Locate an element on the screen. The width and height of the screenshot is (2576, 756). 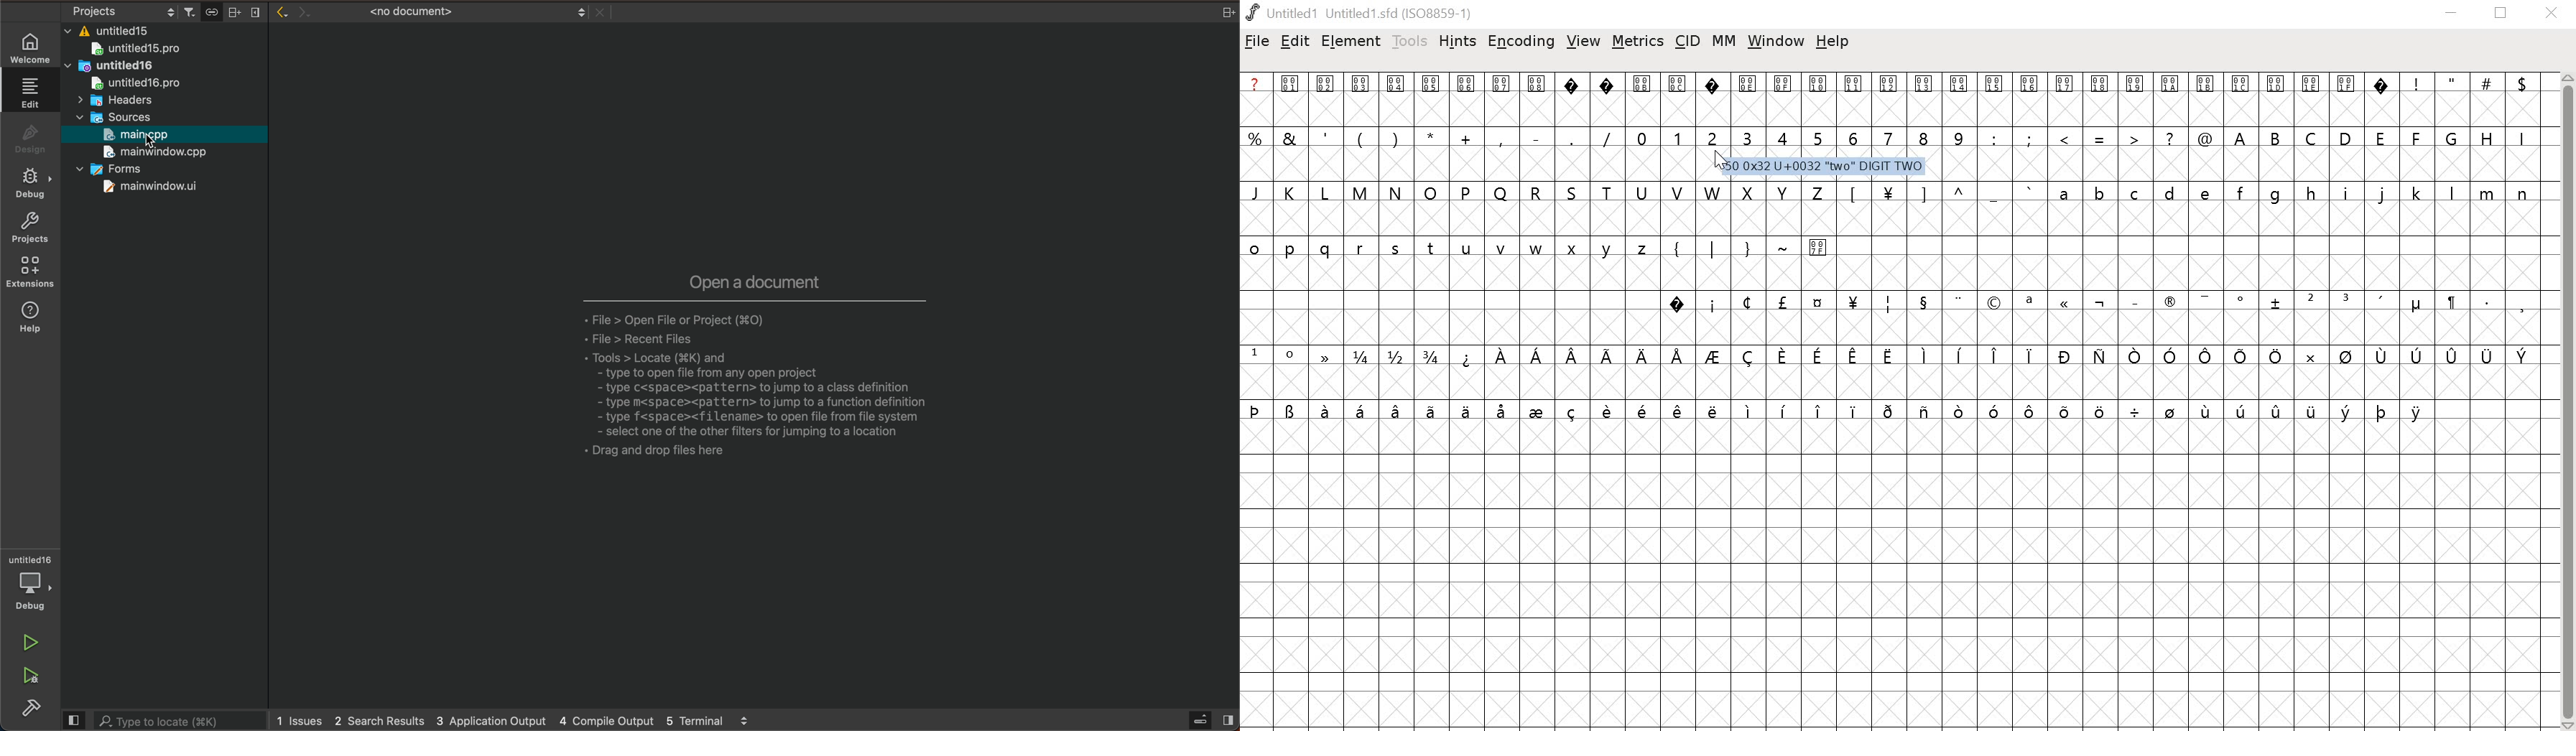
untitled16 is located at coordinates (135, 67).